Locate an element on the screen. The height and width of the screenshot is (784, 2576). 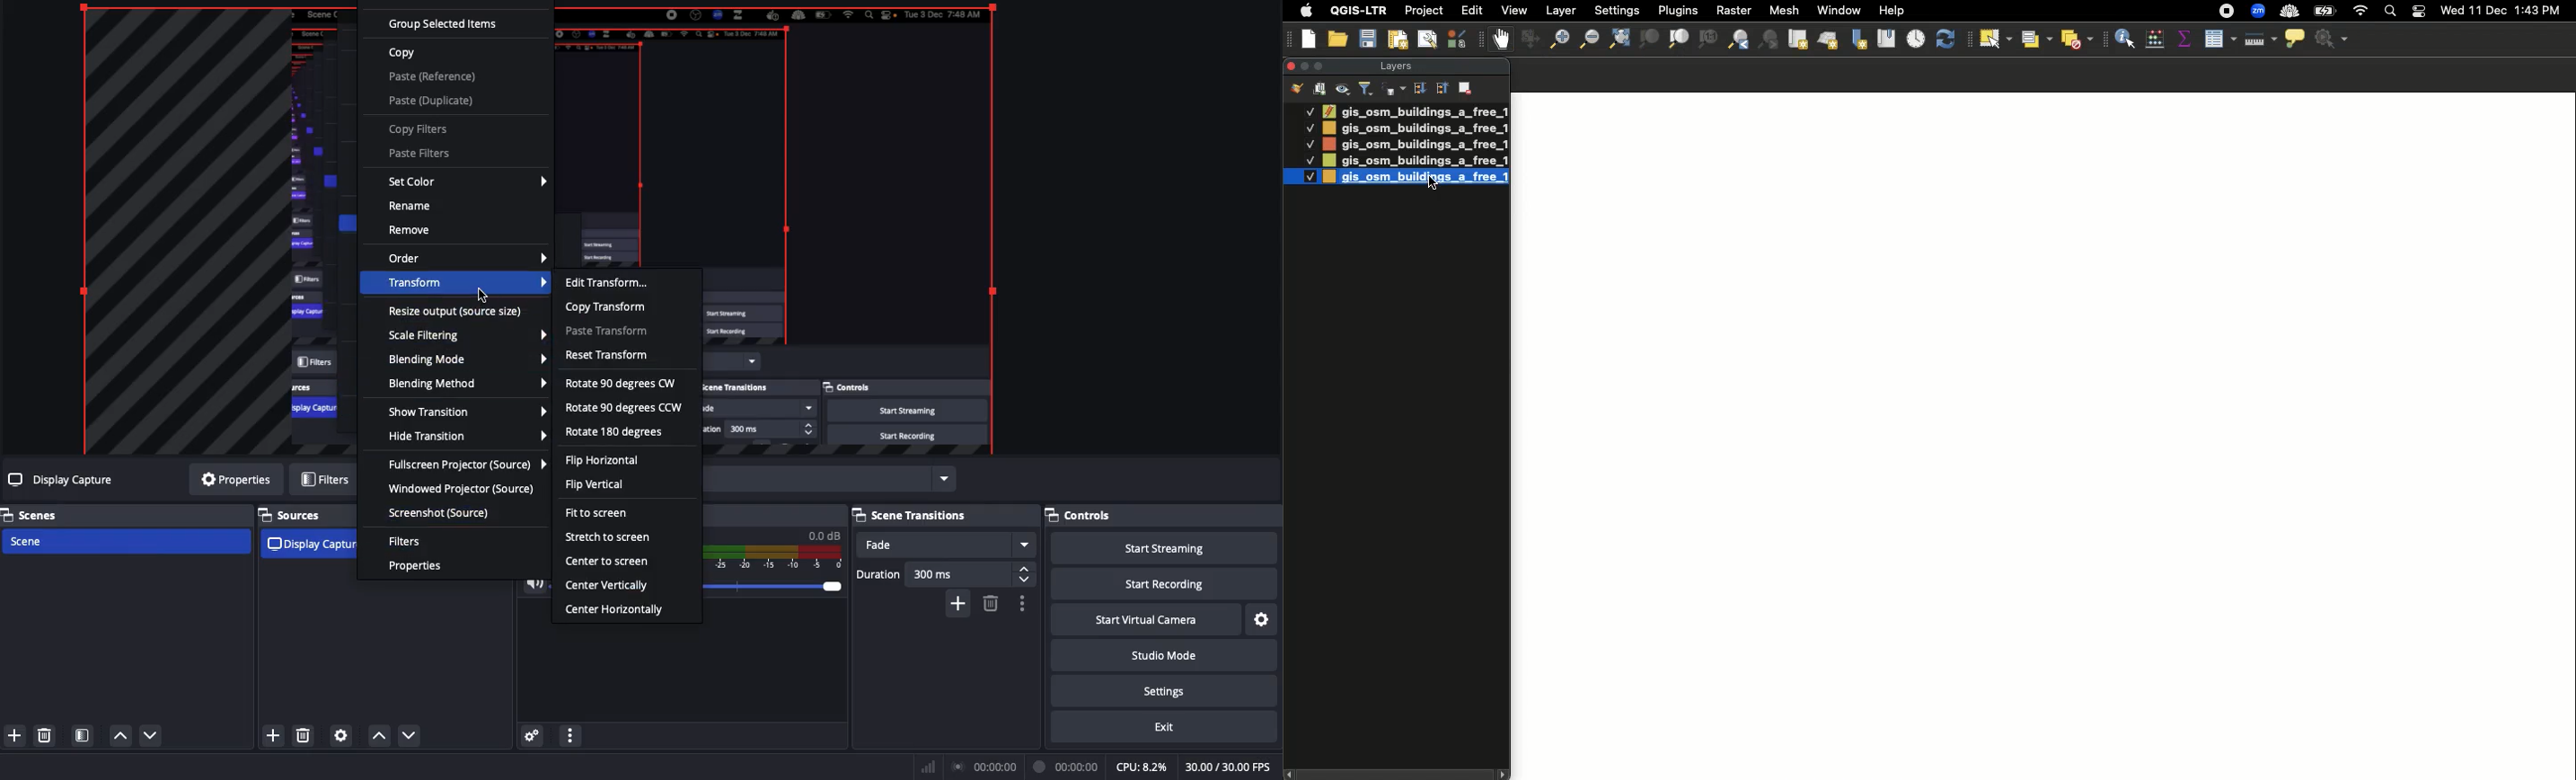
Center to screen  is located at coordinates (607, 561).